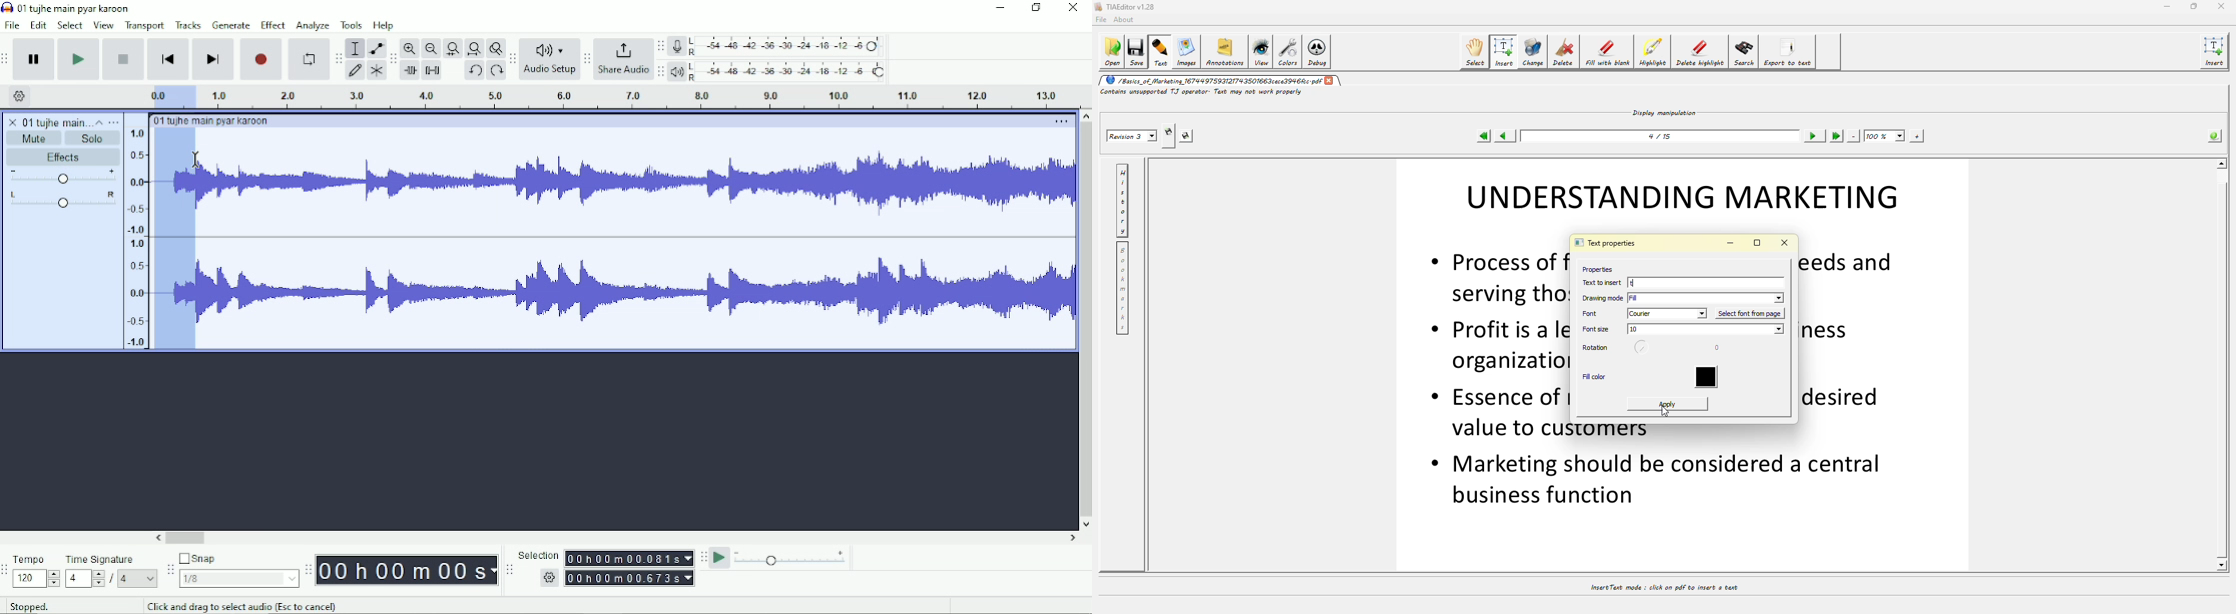  Describe the element at coordinates (78, 8) in the screenshot. I see `01 tujhe main pyar karoon` at that location.